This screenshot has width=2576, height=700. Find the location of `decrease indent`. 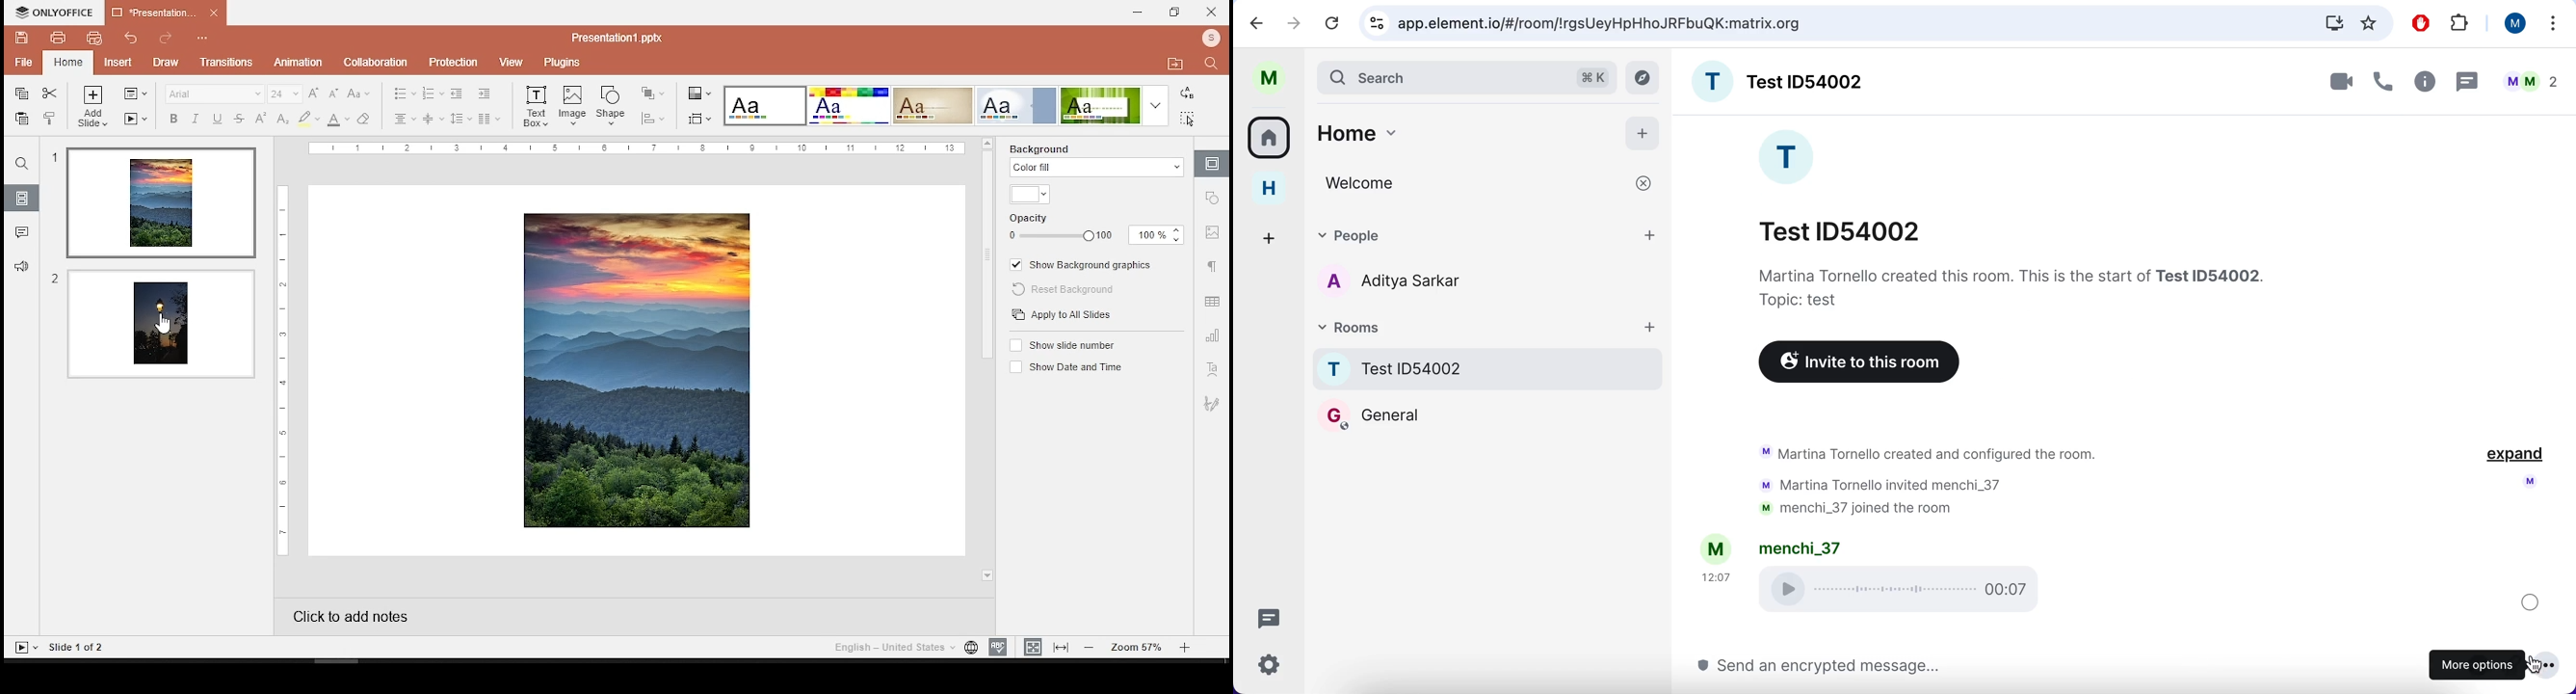

decrease indent is located at coordinates (456, 95).